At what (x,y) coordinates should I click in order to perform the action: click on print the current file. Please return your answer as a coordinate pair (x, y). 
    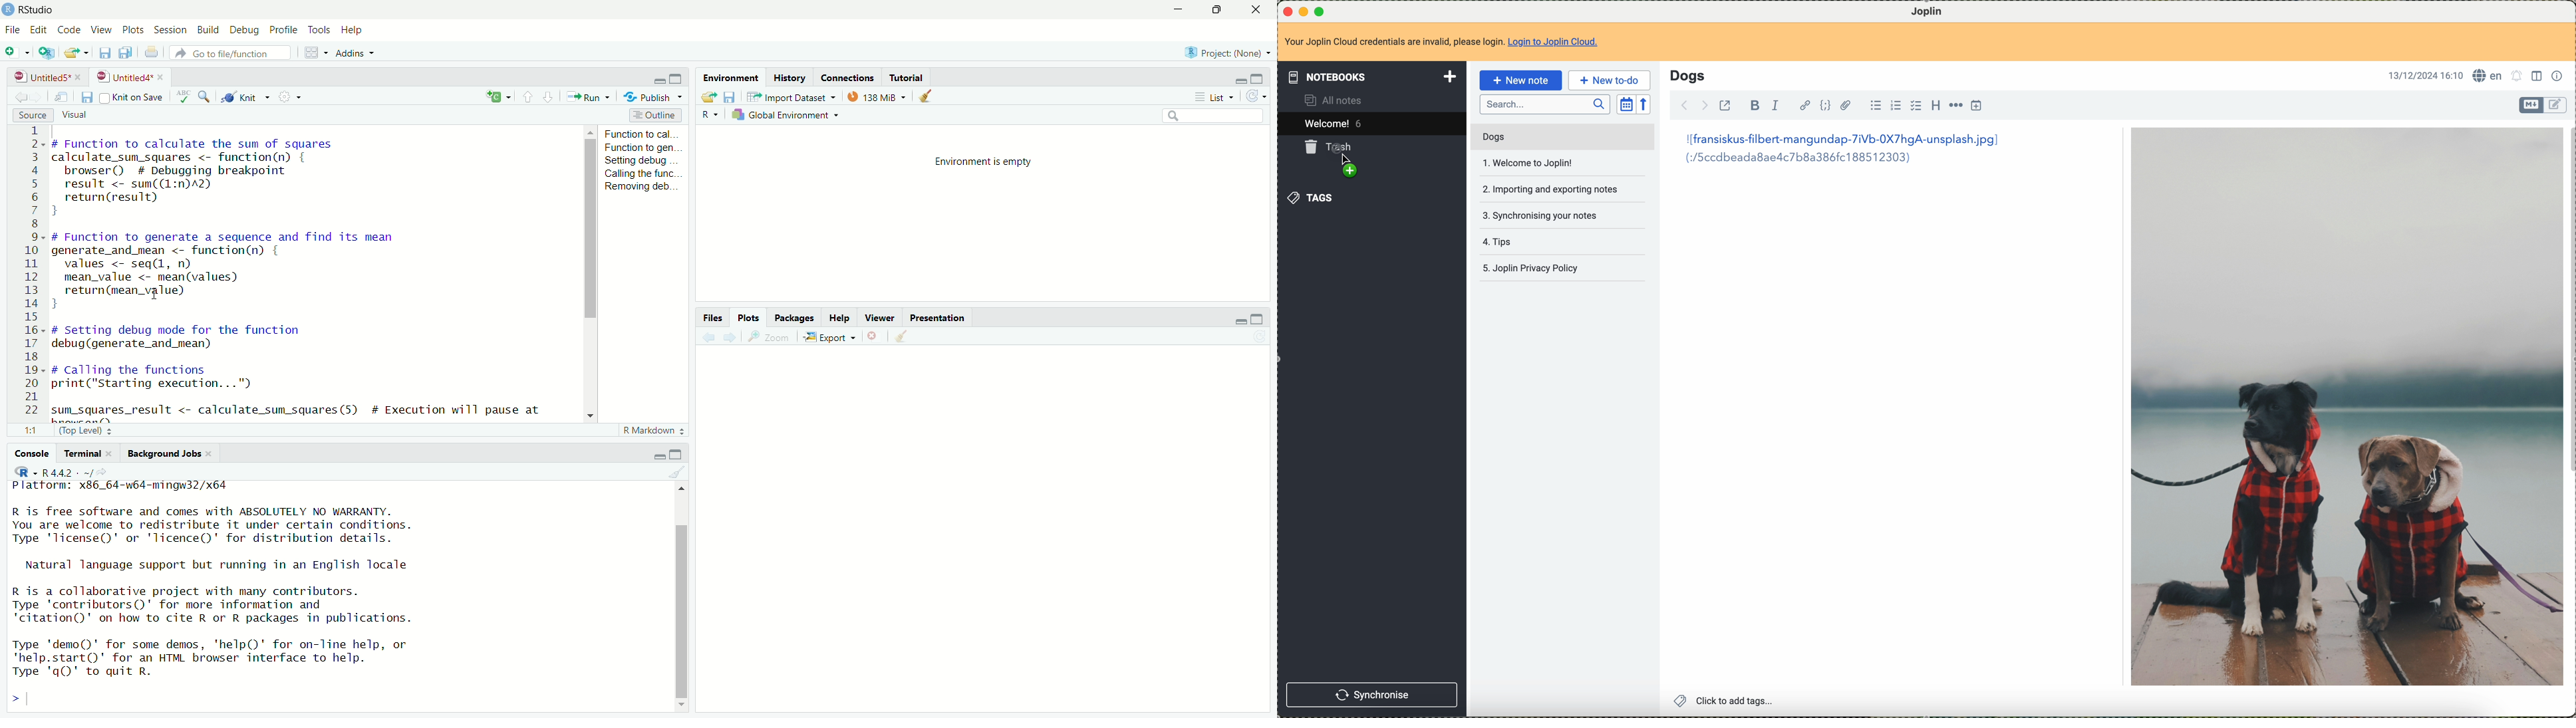
    Looking at the image, I should click on (154, 52).